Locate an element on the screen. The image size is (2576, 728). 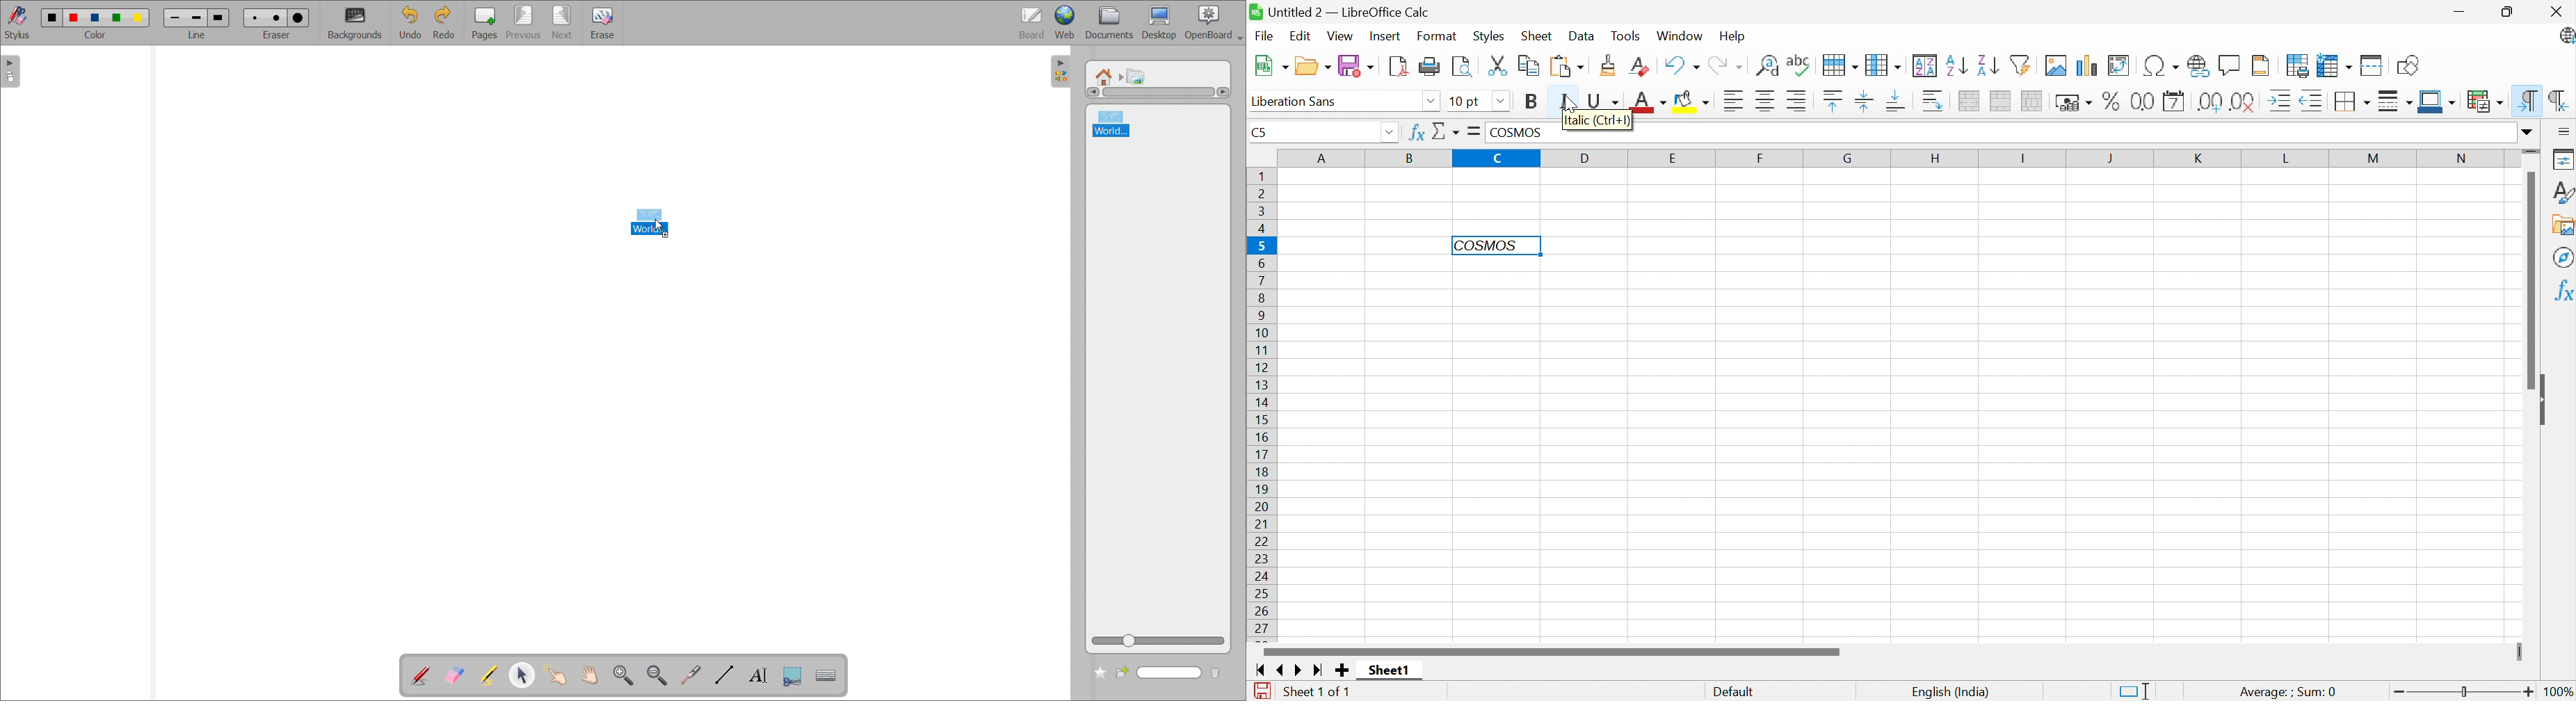
Copy is located at coordinates (1527, 67).